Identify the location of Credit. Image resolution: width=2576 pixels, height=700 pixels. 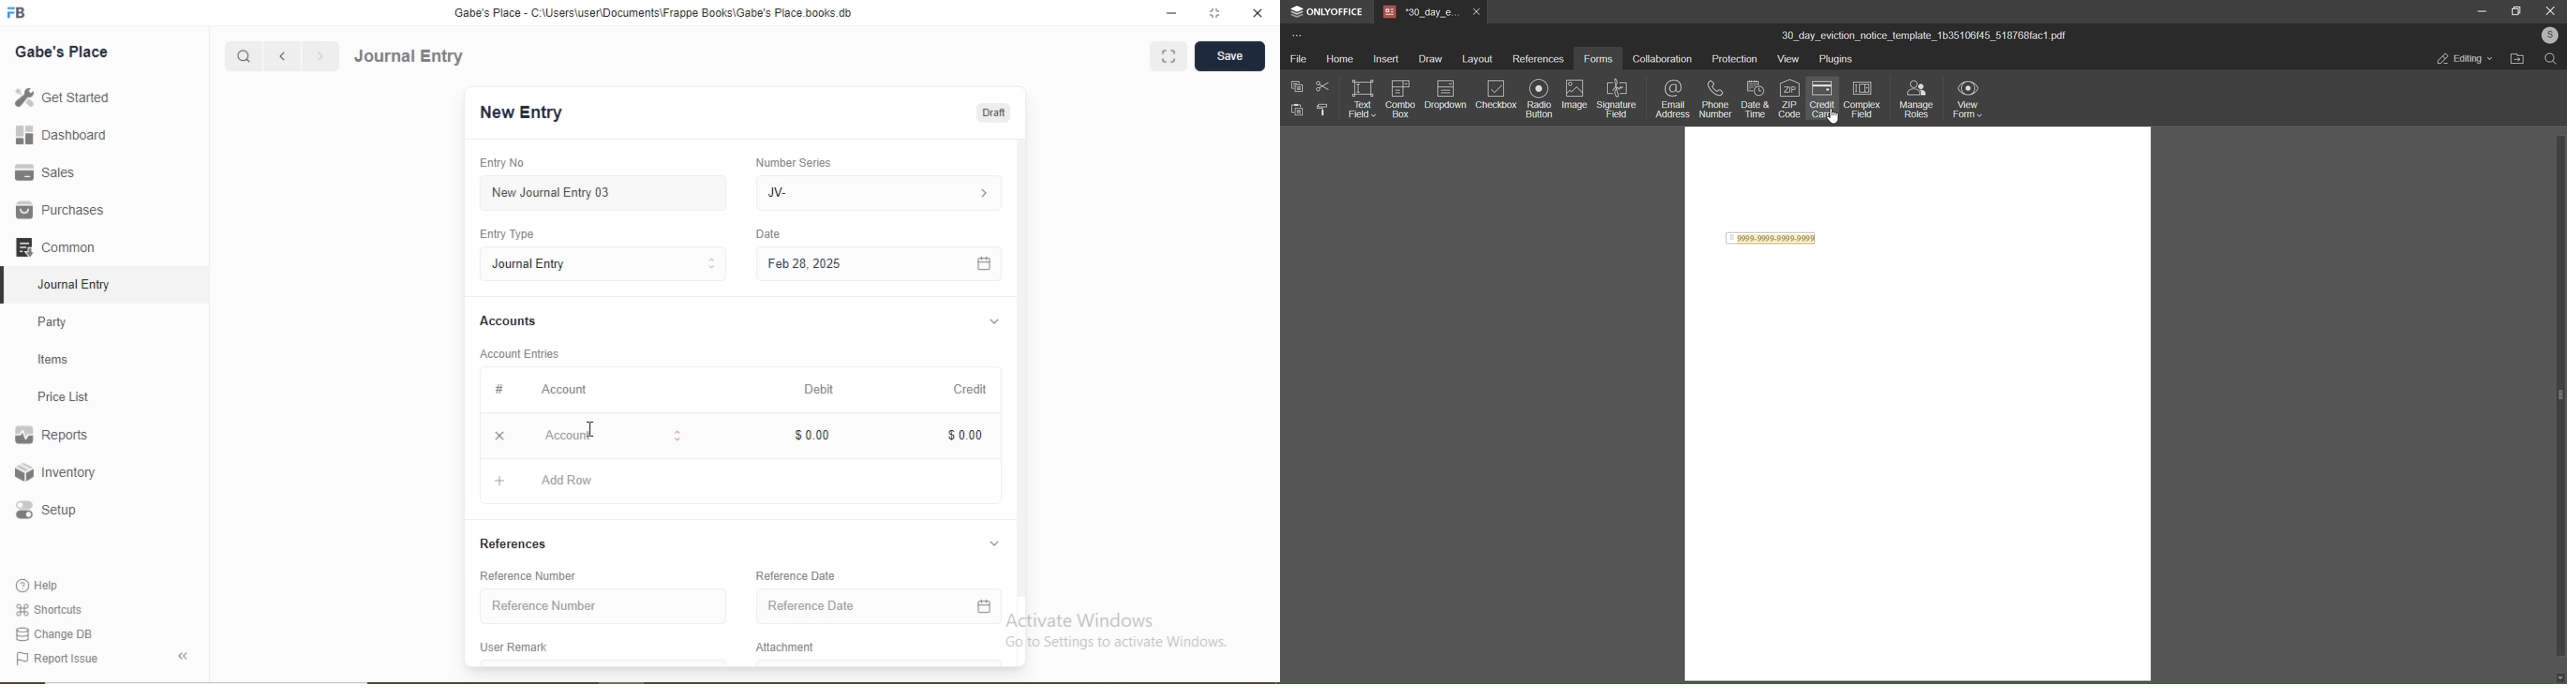
(970, 389).